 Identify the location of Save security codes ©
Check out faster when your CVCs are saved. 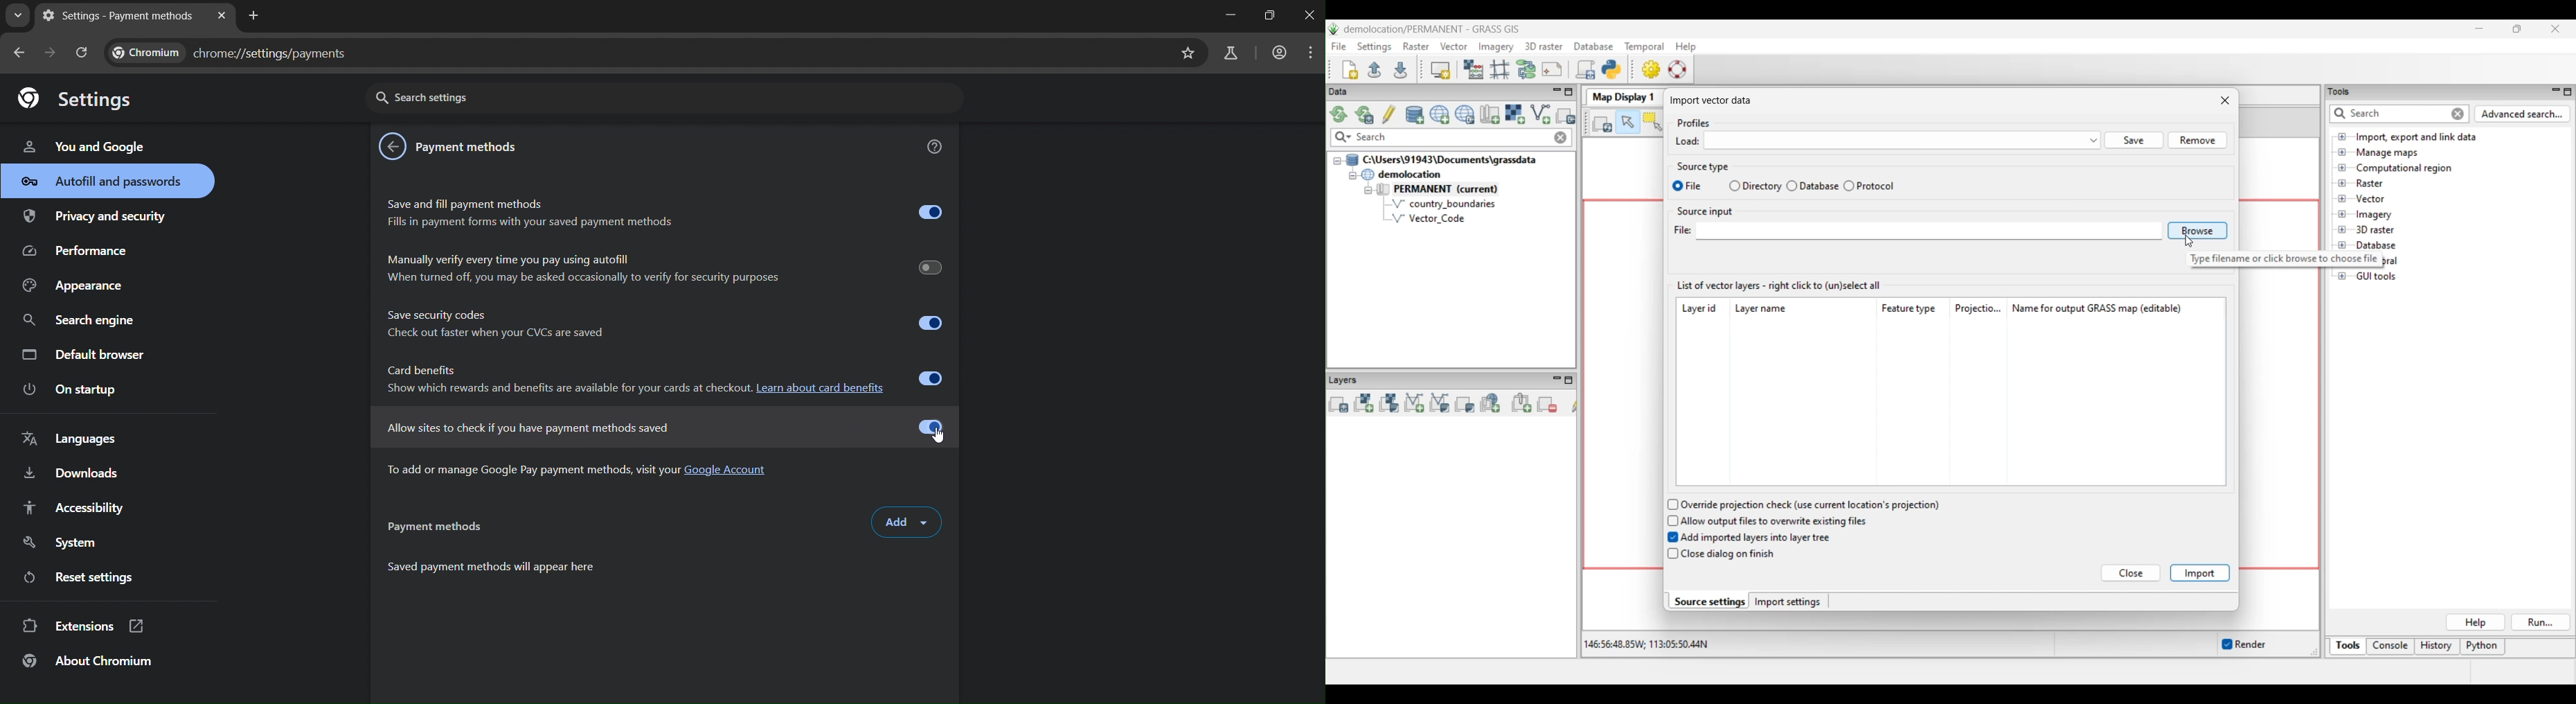
(665, 321).